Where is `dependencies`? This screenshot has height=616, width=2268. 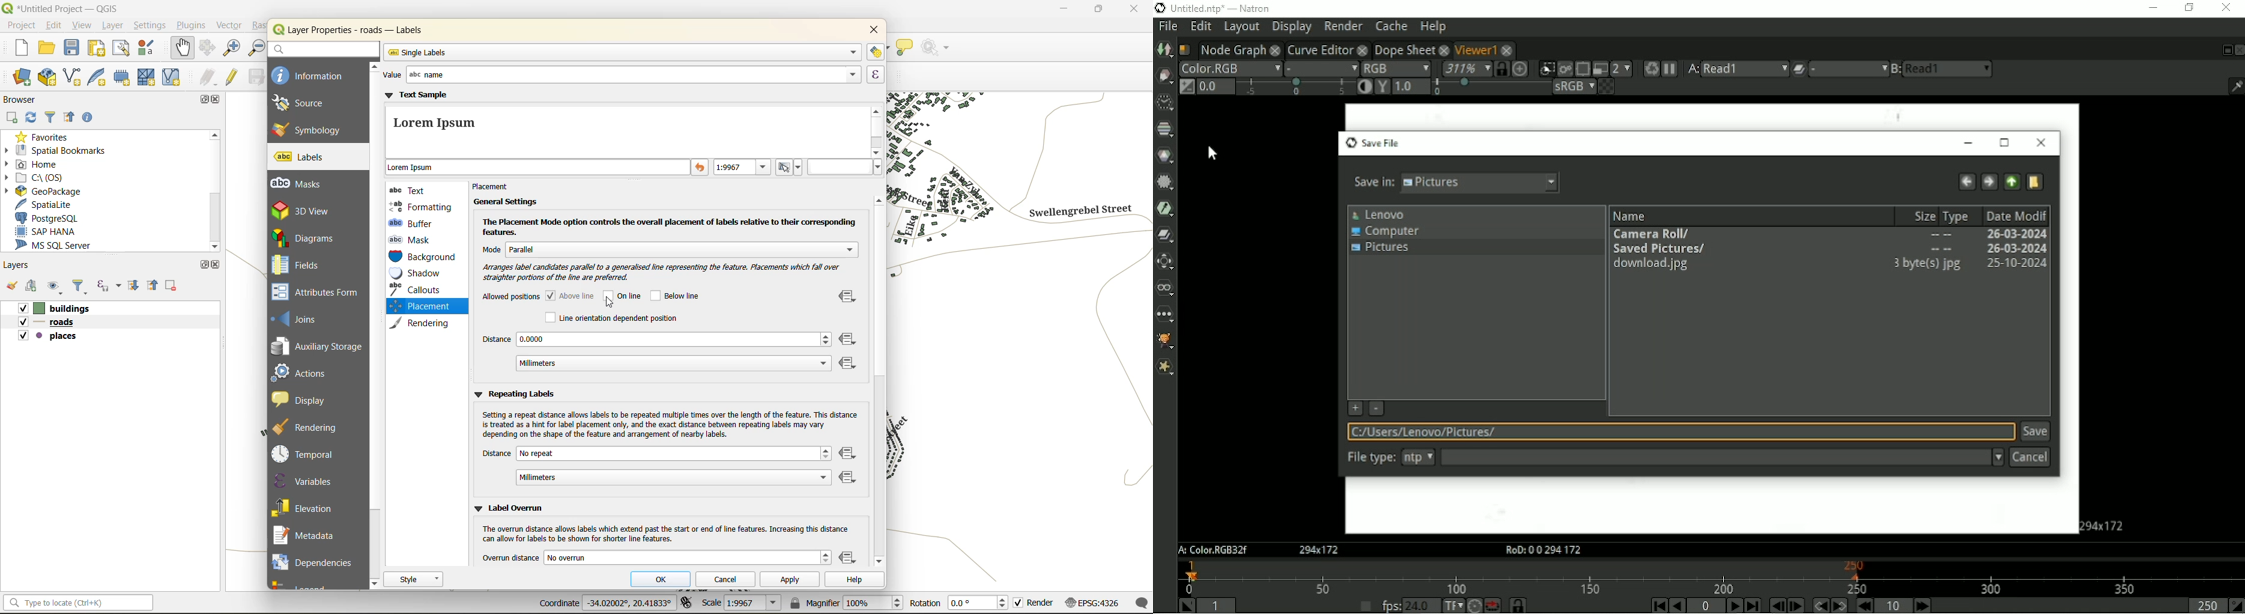
dependencies is located at coordinates (313, 561).